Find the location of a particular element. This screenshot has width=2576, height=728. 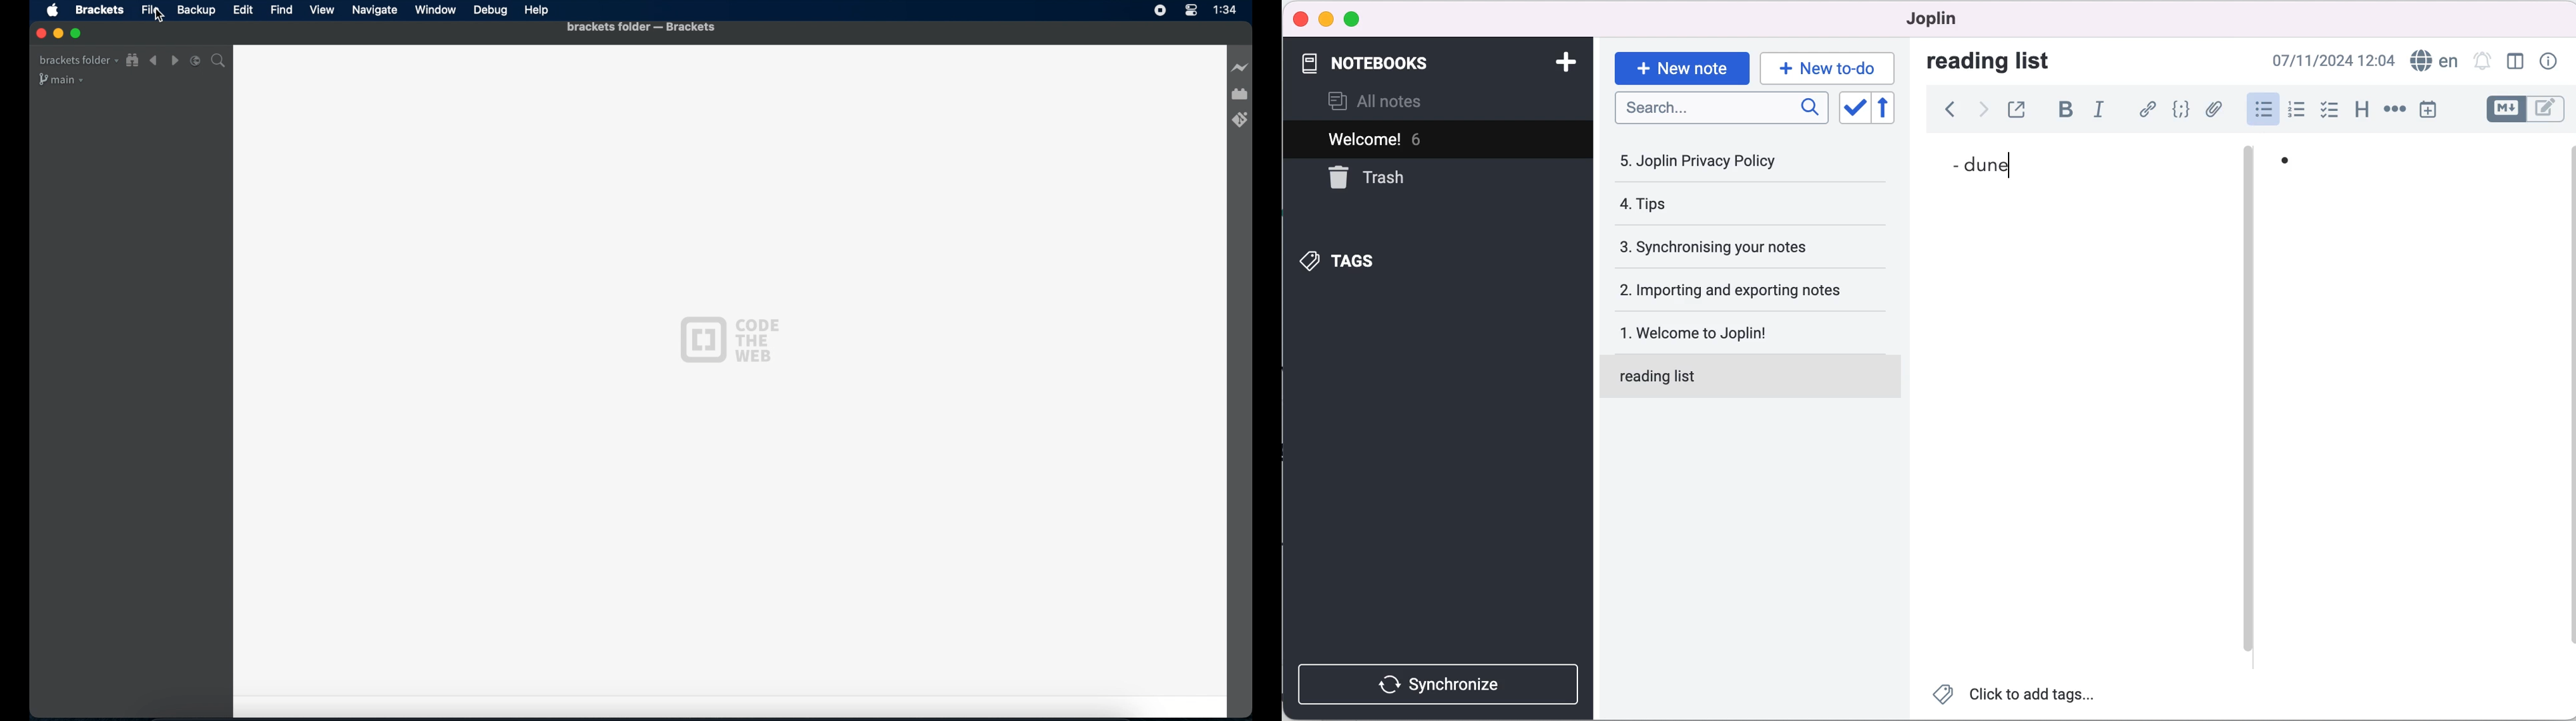

Extension manager is located at coordinates (1240, 94).